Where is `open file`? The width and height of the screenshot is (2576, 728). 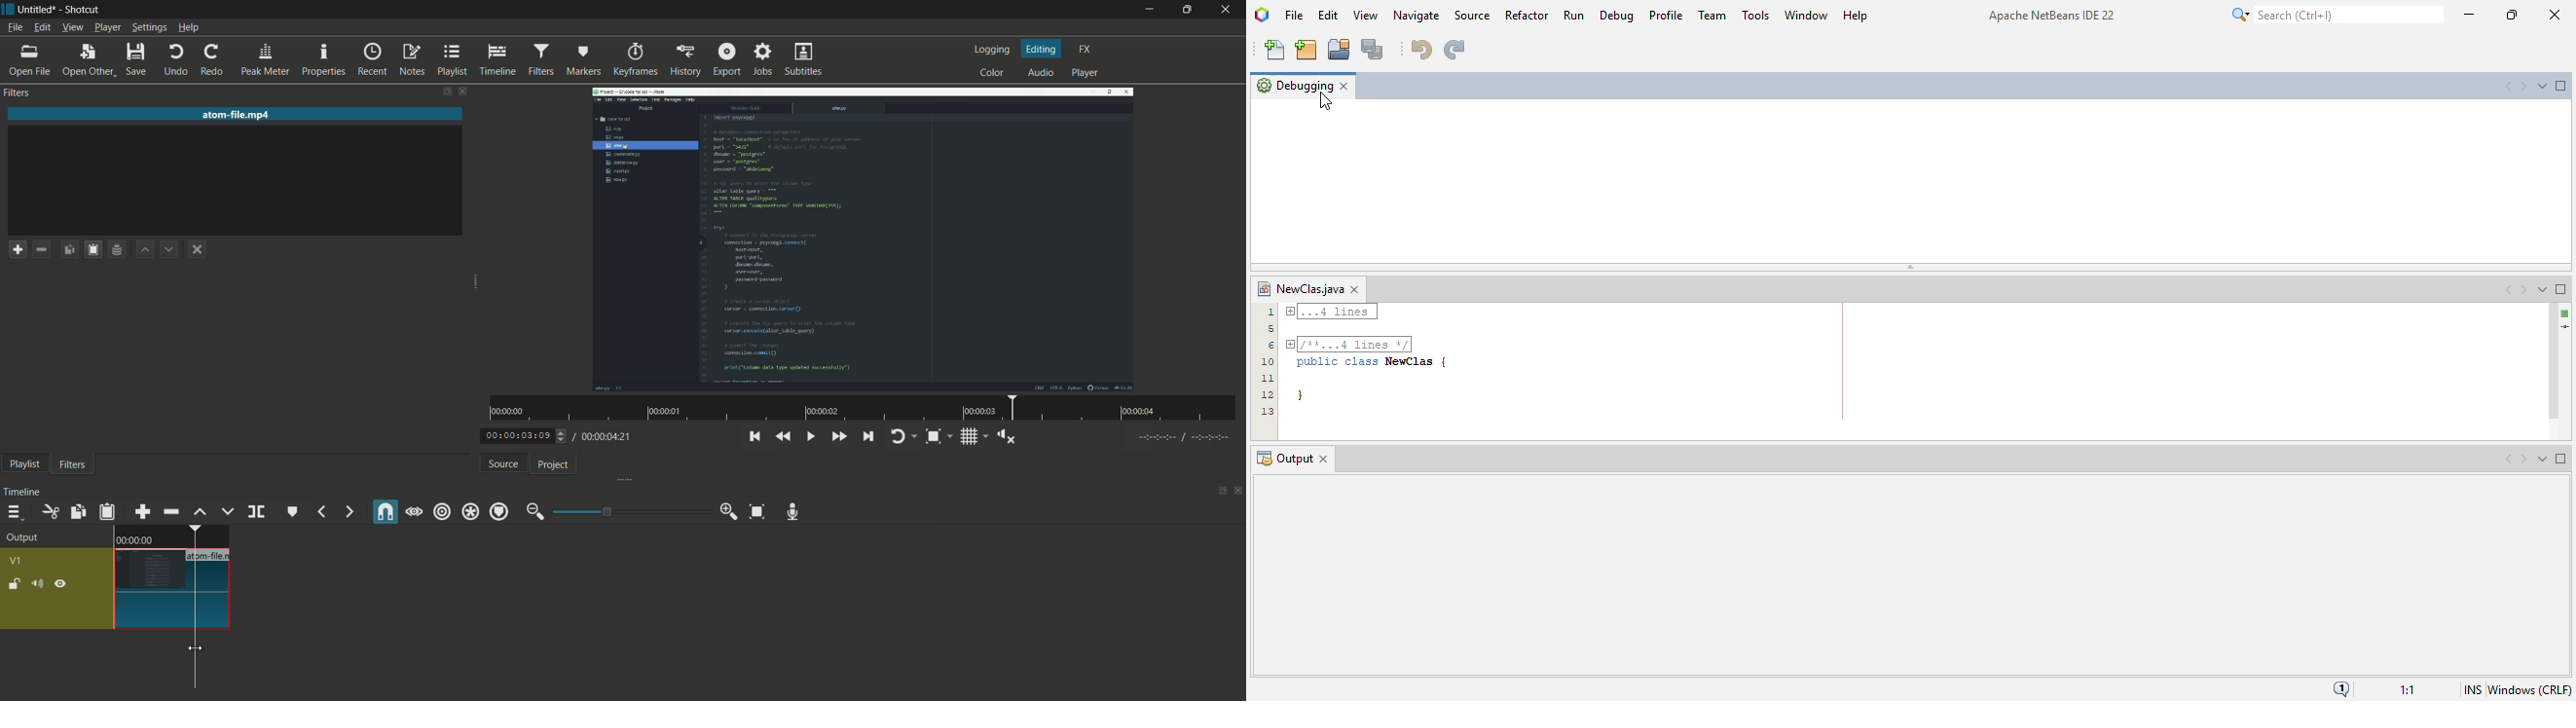
open file is located at coordinates (29, 60).